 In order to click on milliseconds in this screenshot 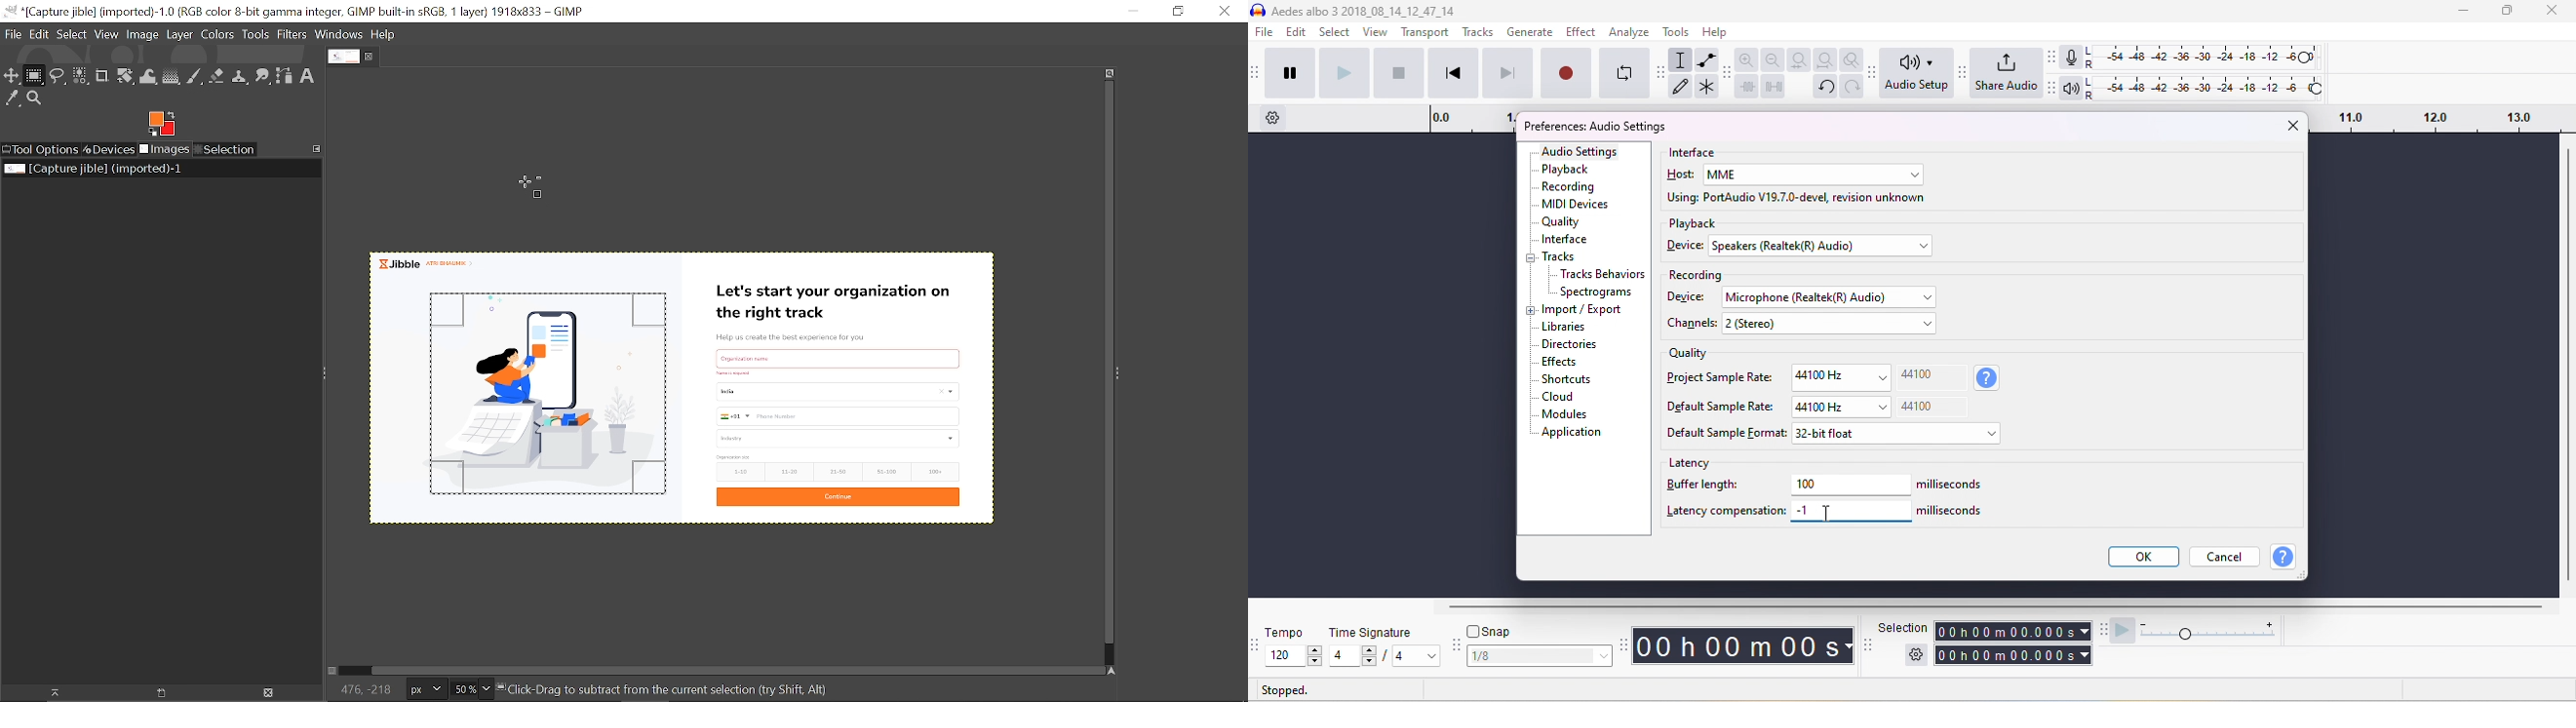, I will do `click(1955, 485)`.